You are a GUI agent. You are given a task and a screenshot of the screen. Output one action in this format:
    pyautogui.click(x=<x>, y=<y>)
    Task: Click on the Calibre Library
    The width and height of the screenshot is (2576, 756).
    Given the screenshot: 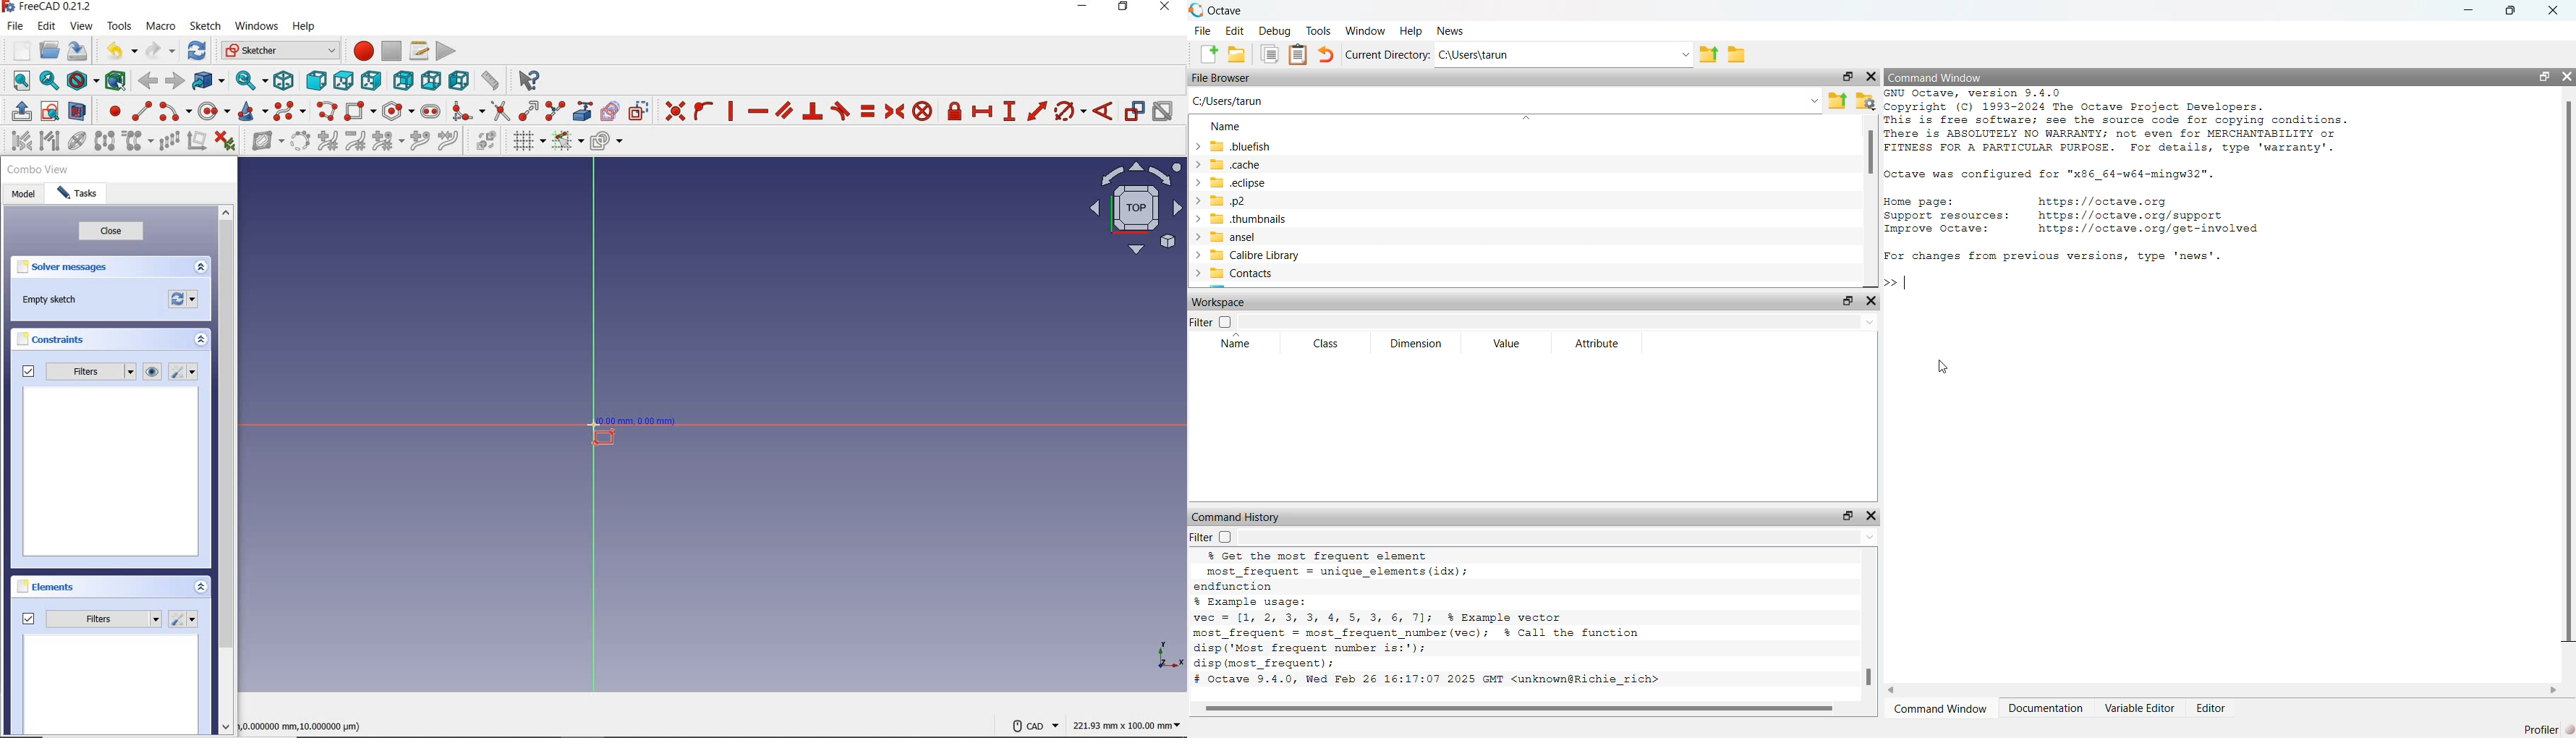 What is the action you would take?
    pyautogui.click(x=1256, y=255)
    